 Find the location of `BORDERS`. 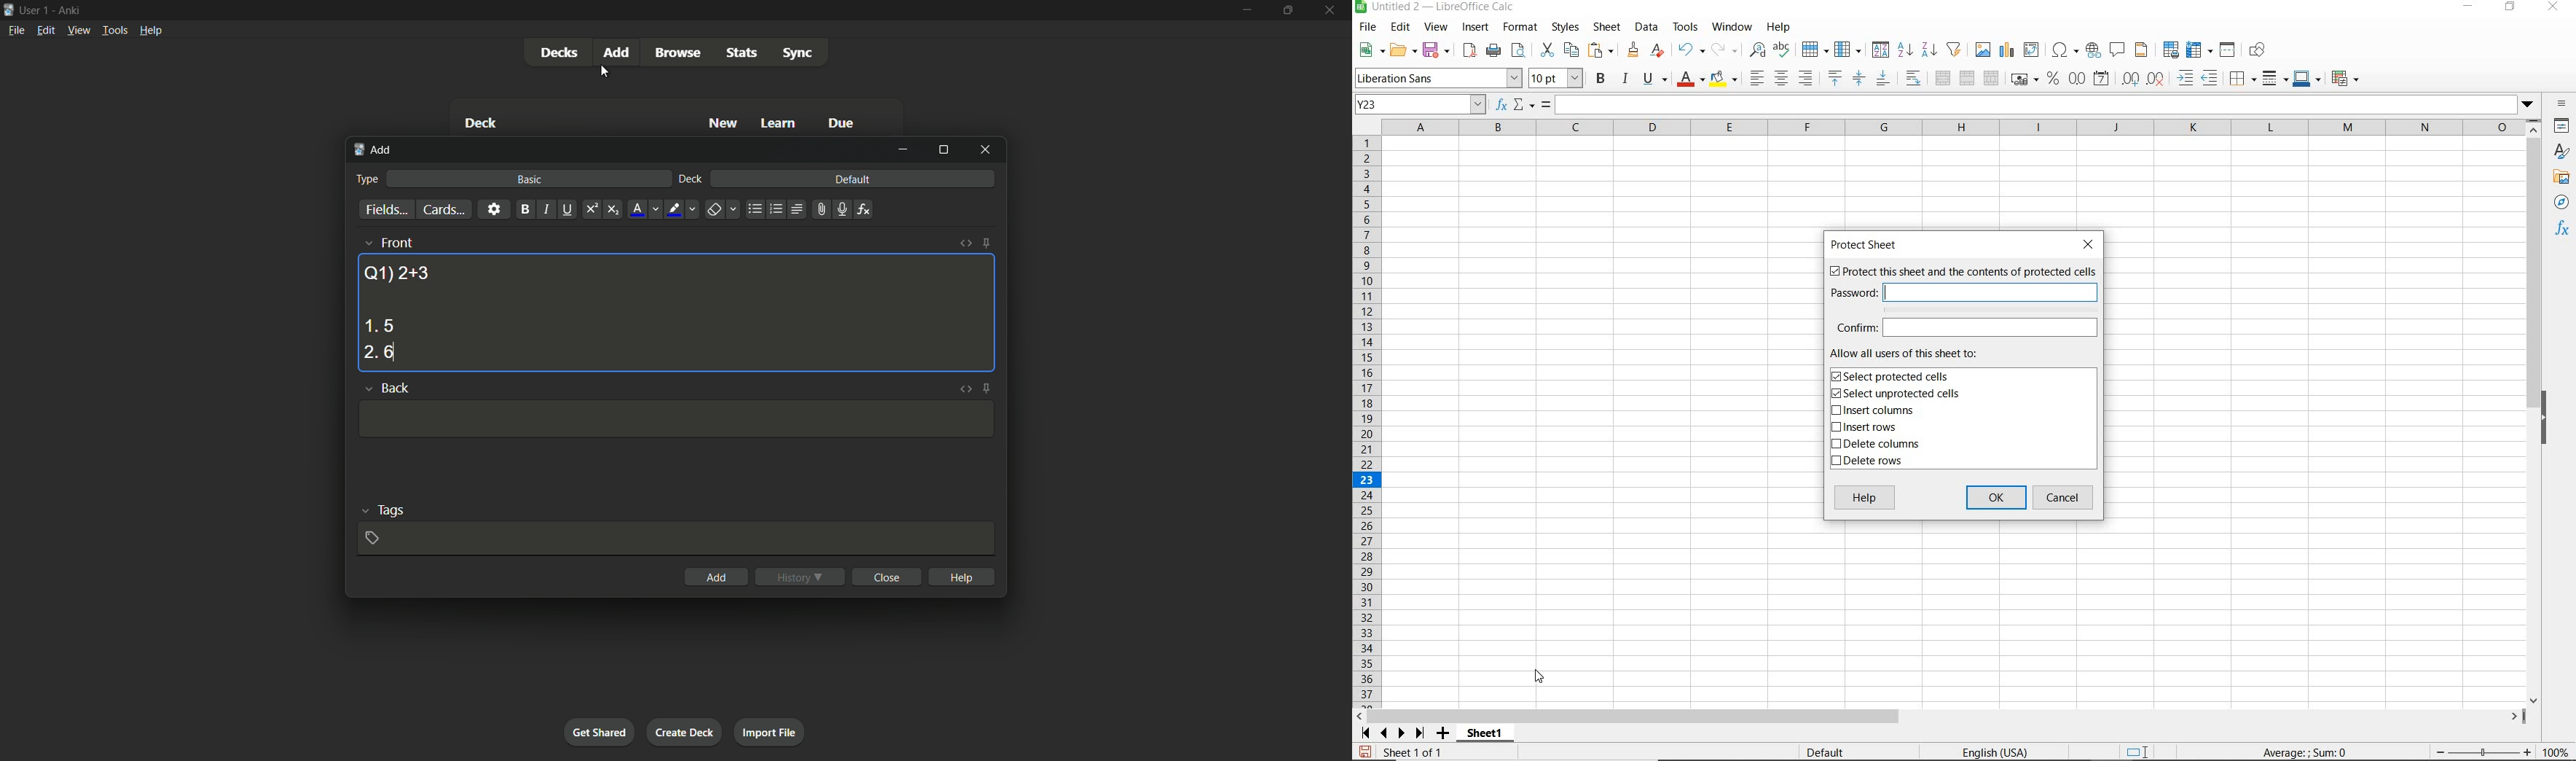

BORDERS is located at coordinates (2241, 80).